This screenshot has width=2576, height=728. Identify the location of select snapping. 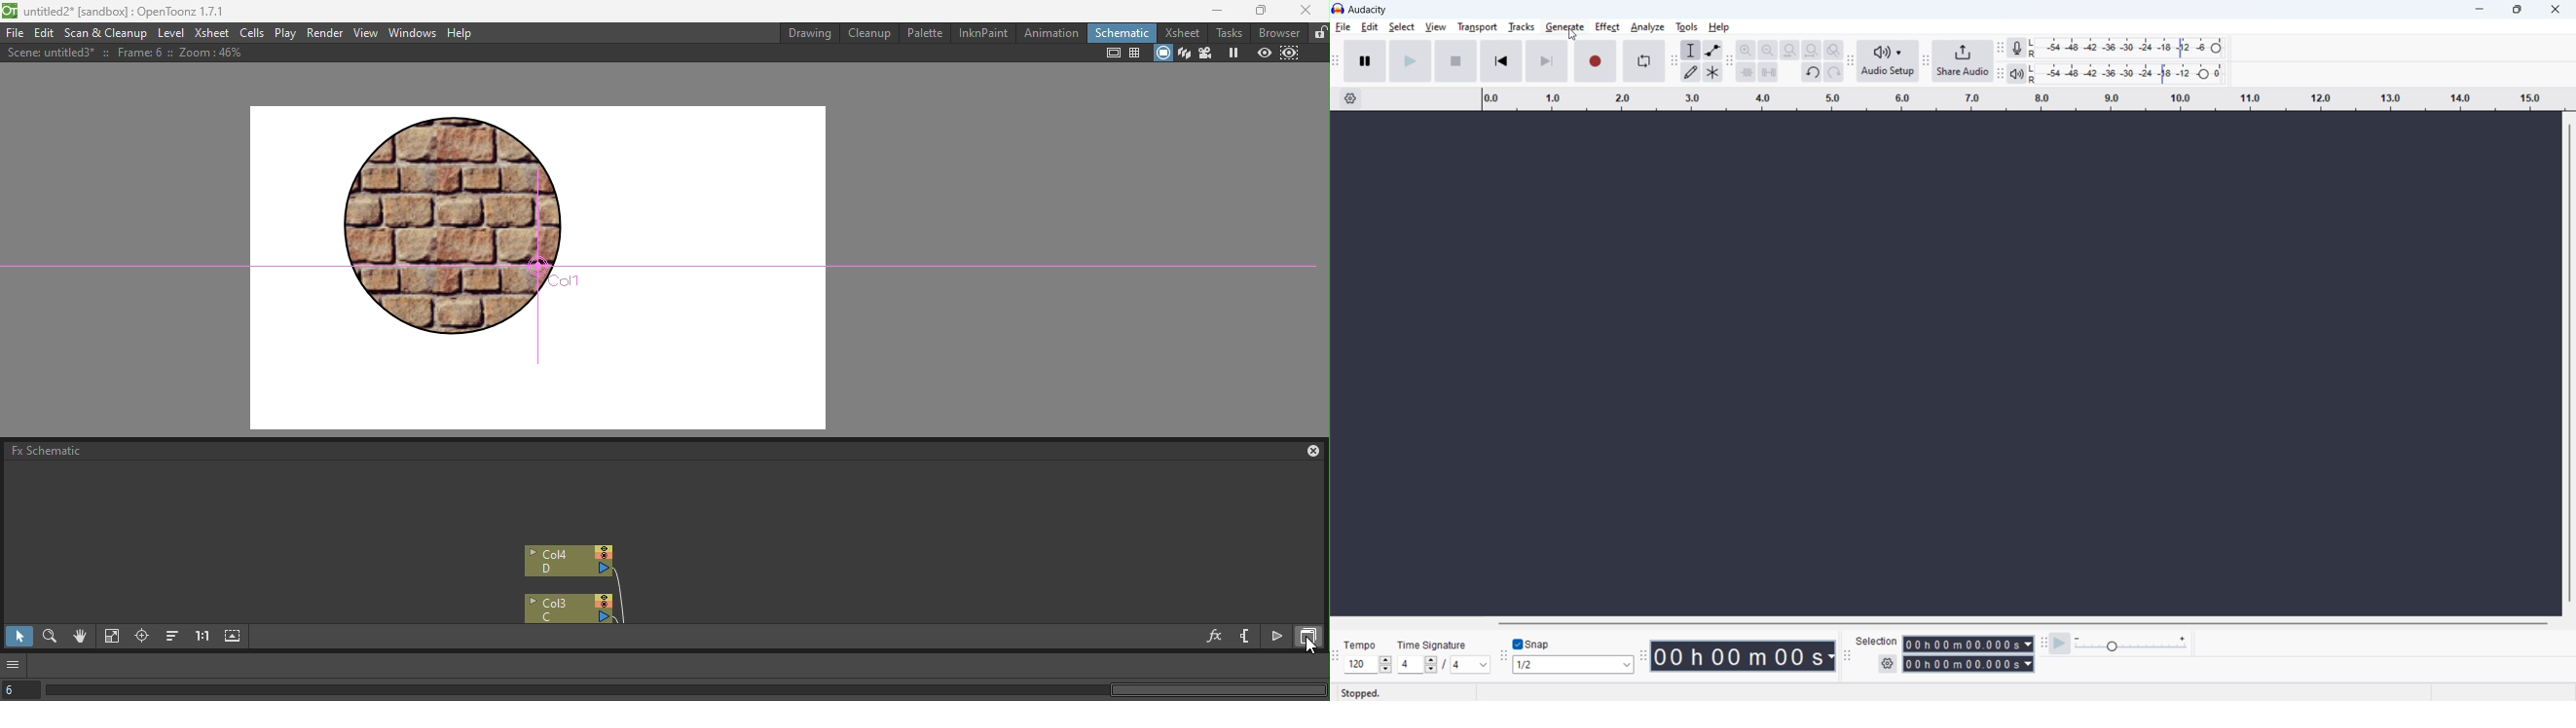
(1575, 665).